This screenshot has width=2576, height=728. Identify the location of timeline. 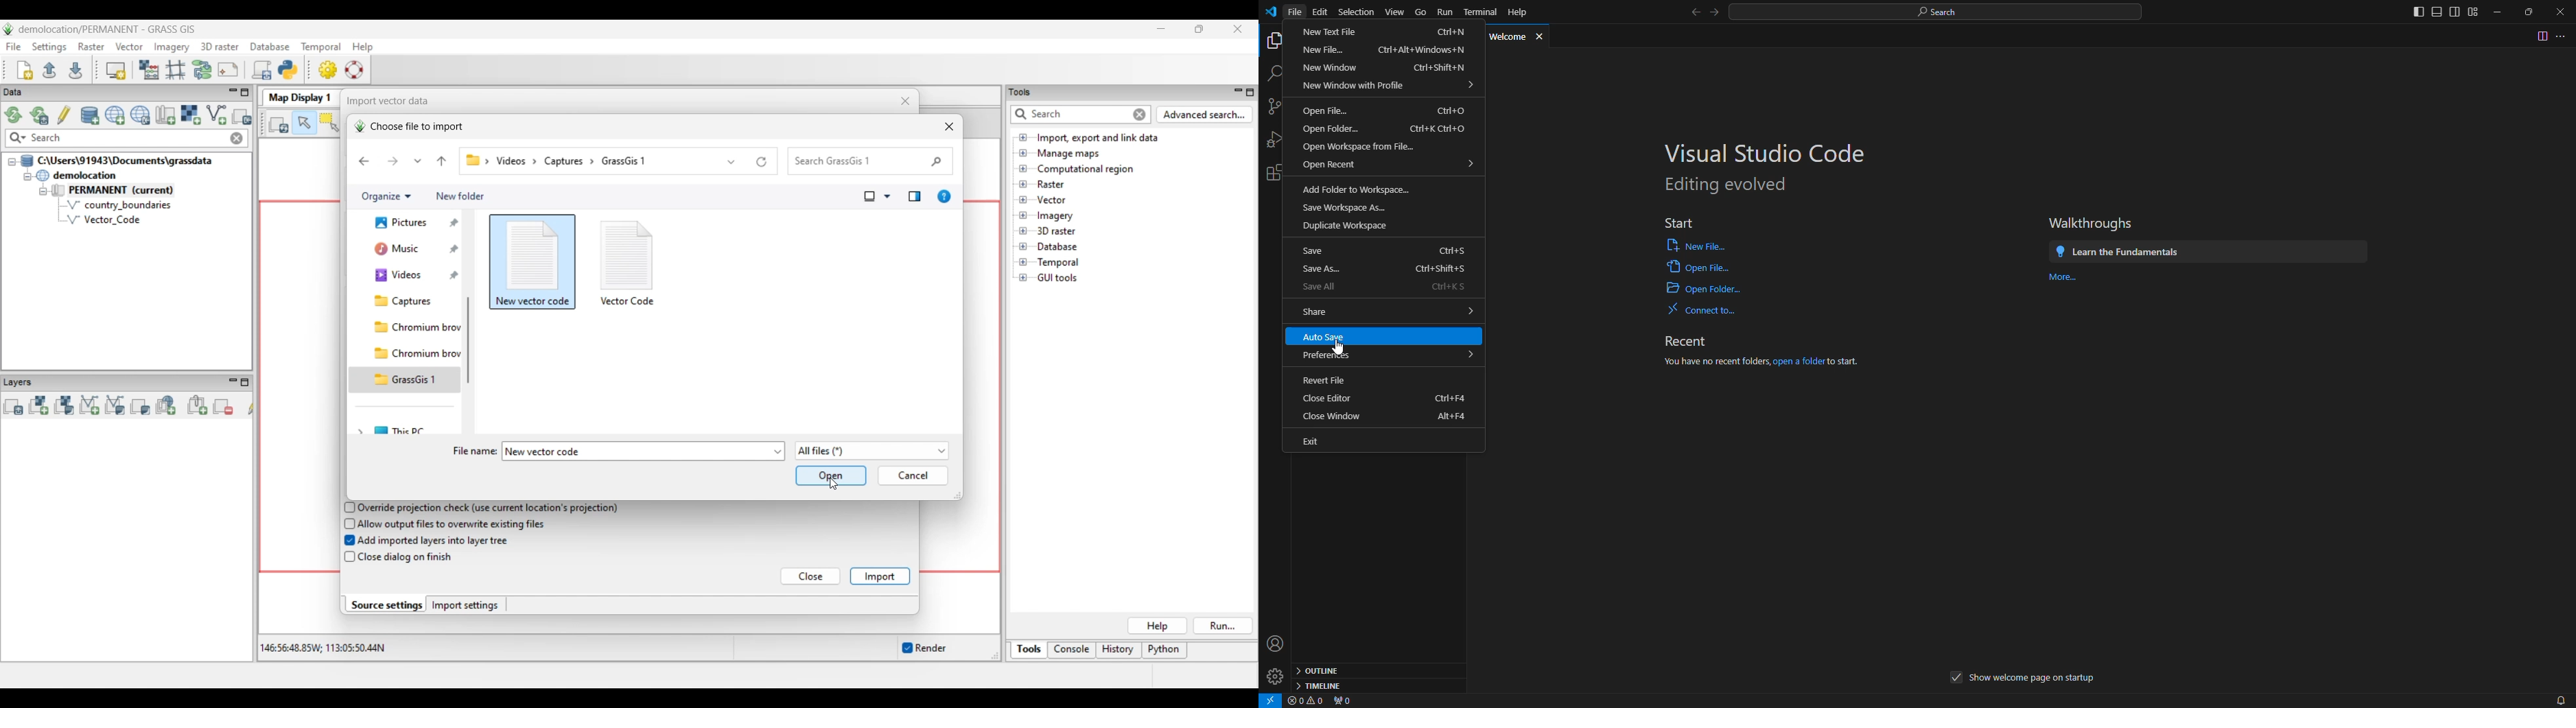
(1320, 685).